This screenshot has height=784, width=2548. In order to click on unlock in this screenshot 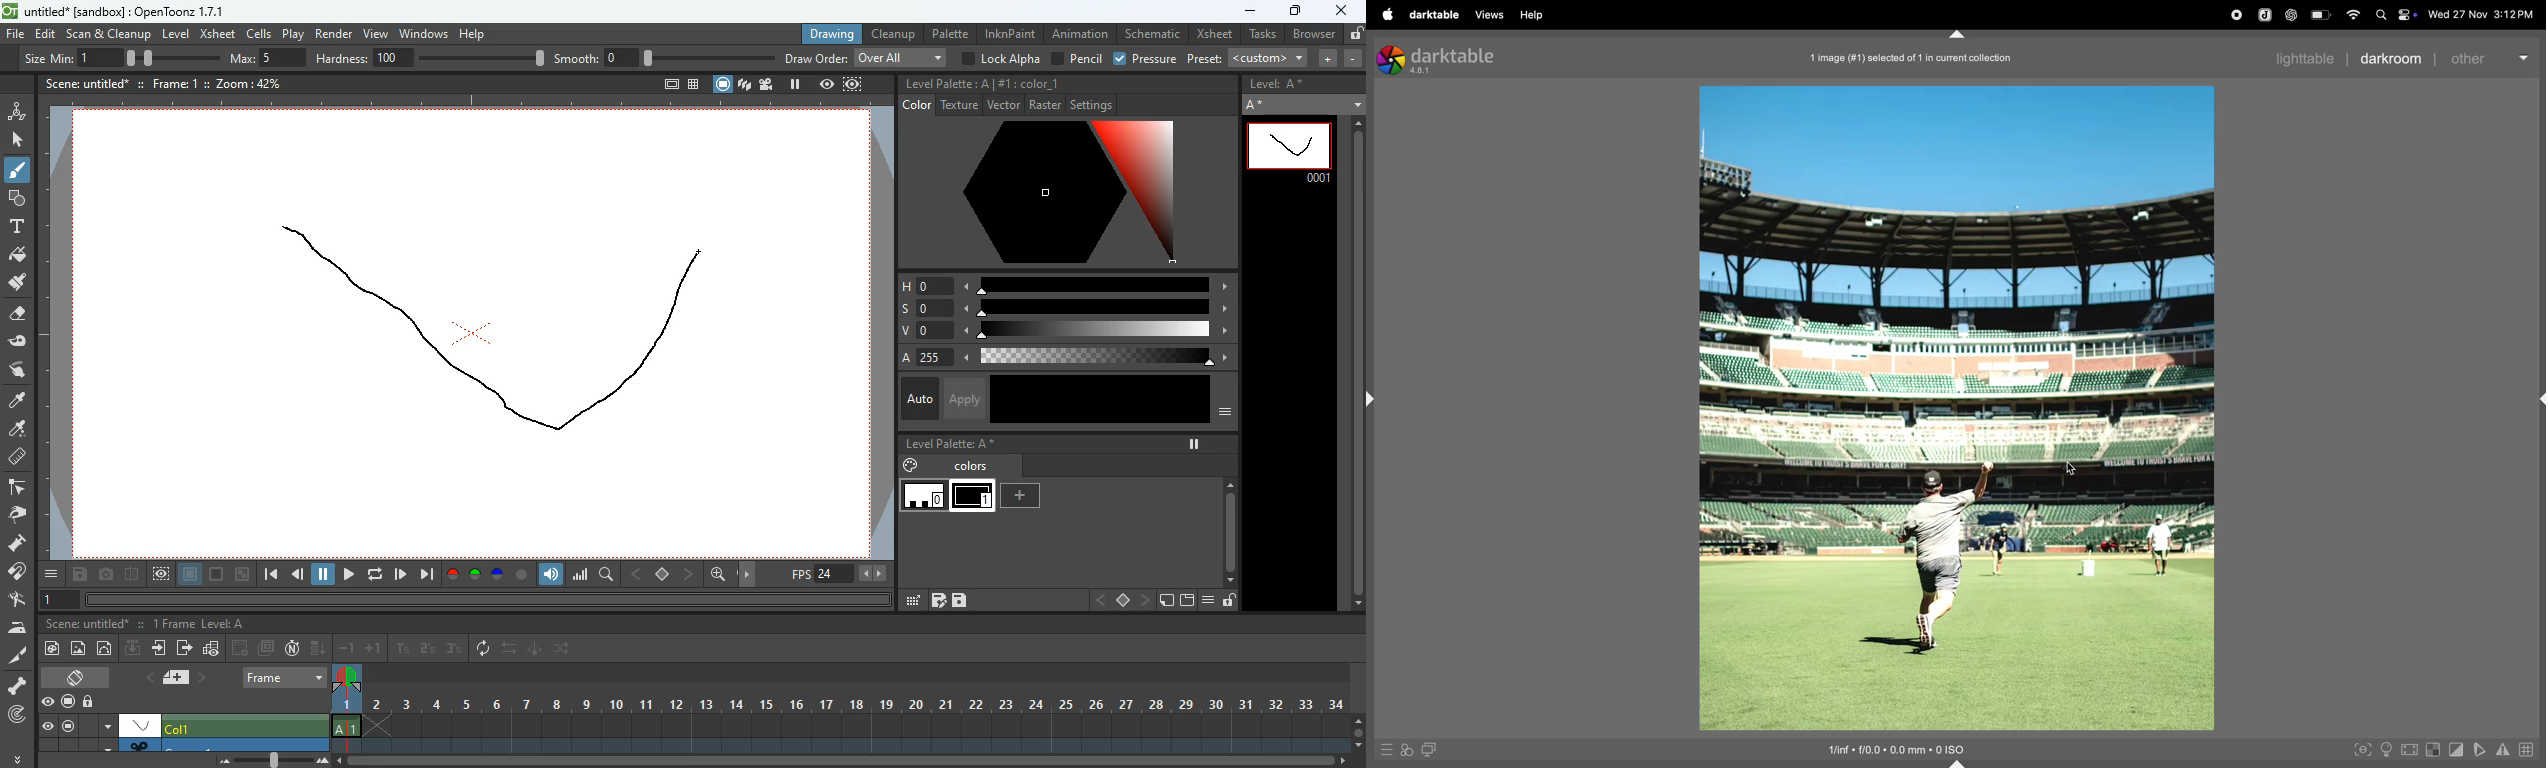, I will do `click(1228, 601)`.